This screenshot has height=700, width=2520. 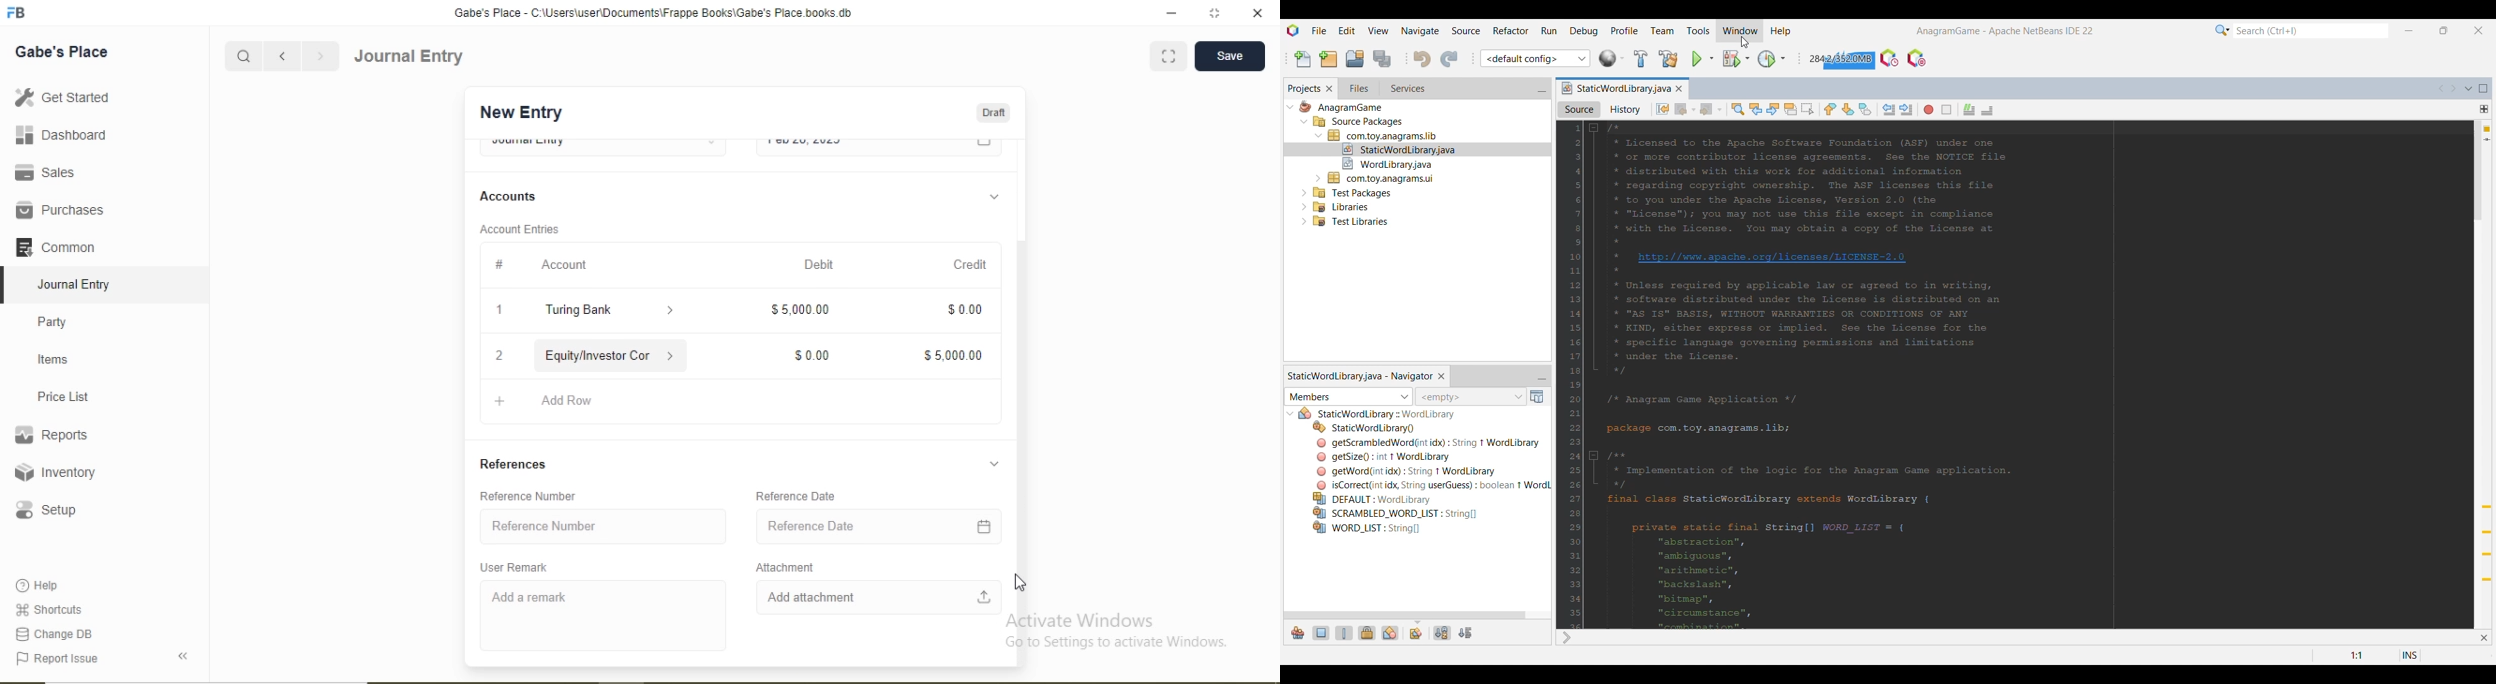 I want to click on Reference Date, so click(x=795, y=496).